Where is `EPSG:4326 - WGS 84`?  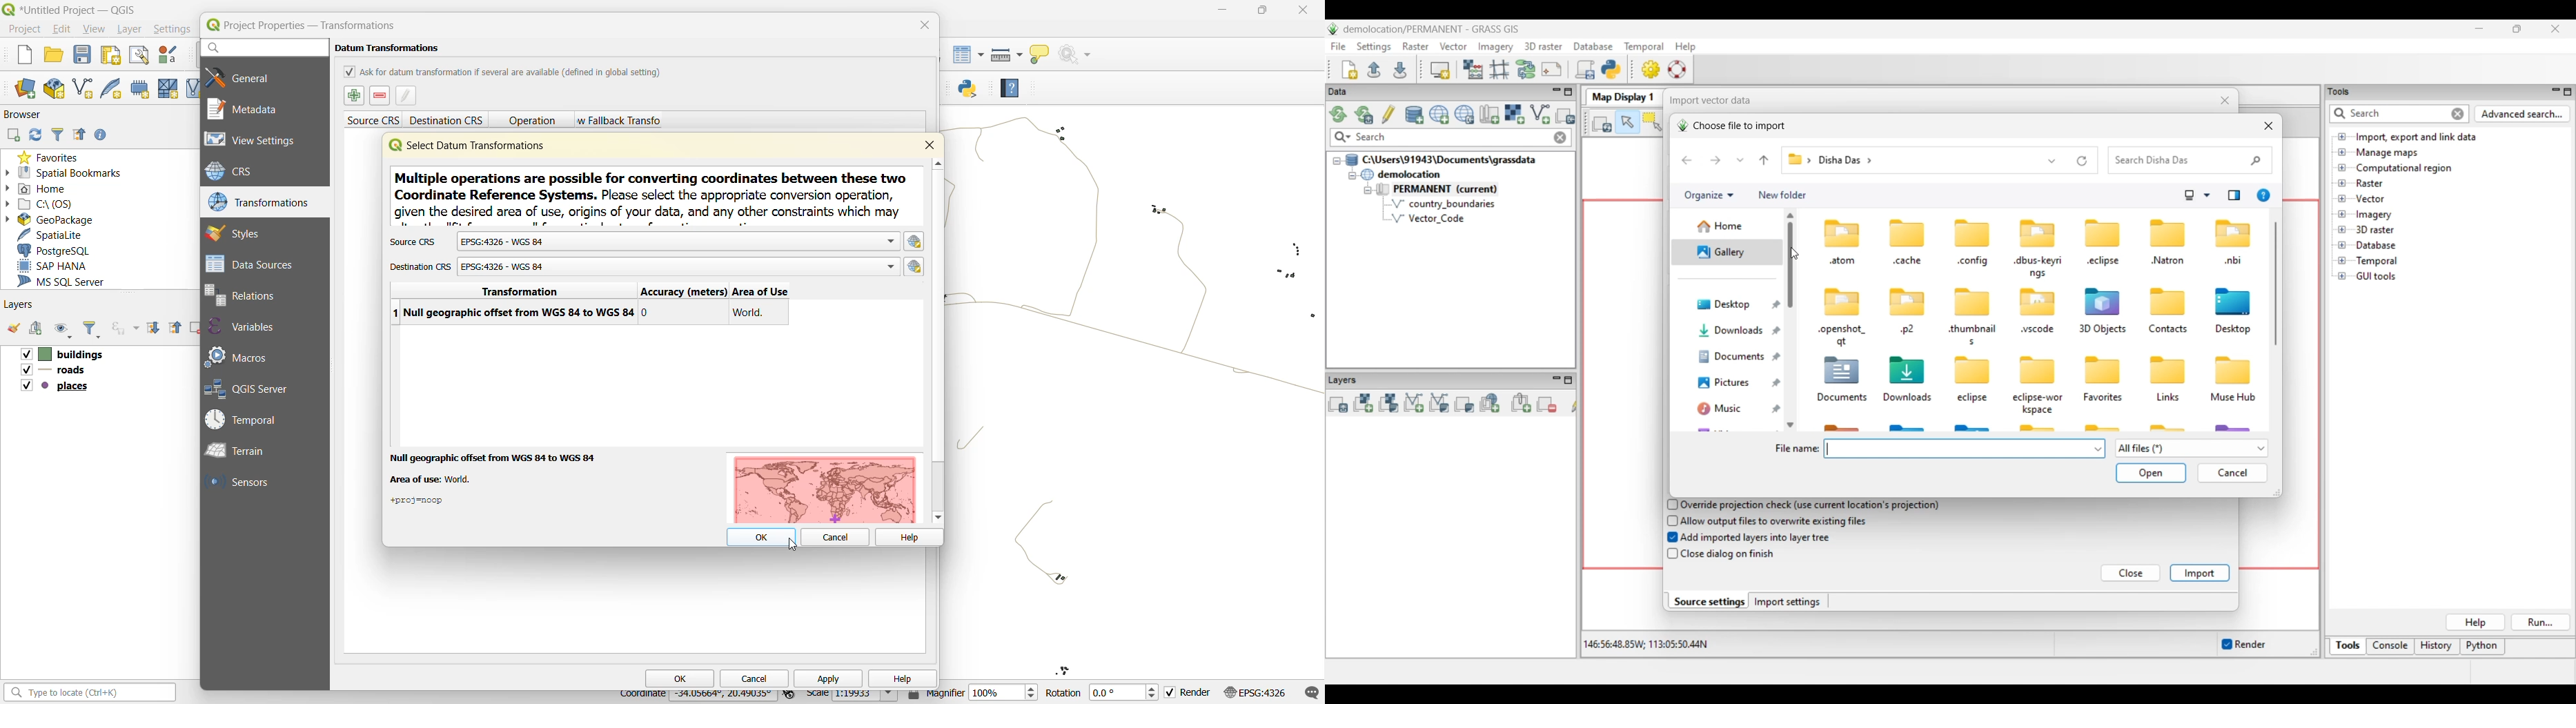 EPSG:4326 - WGS 84 is located at coordinates (679, 266).